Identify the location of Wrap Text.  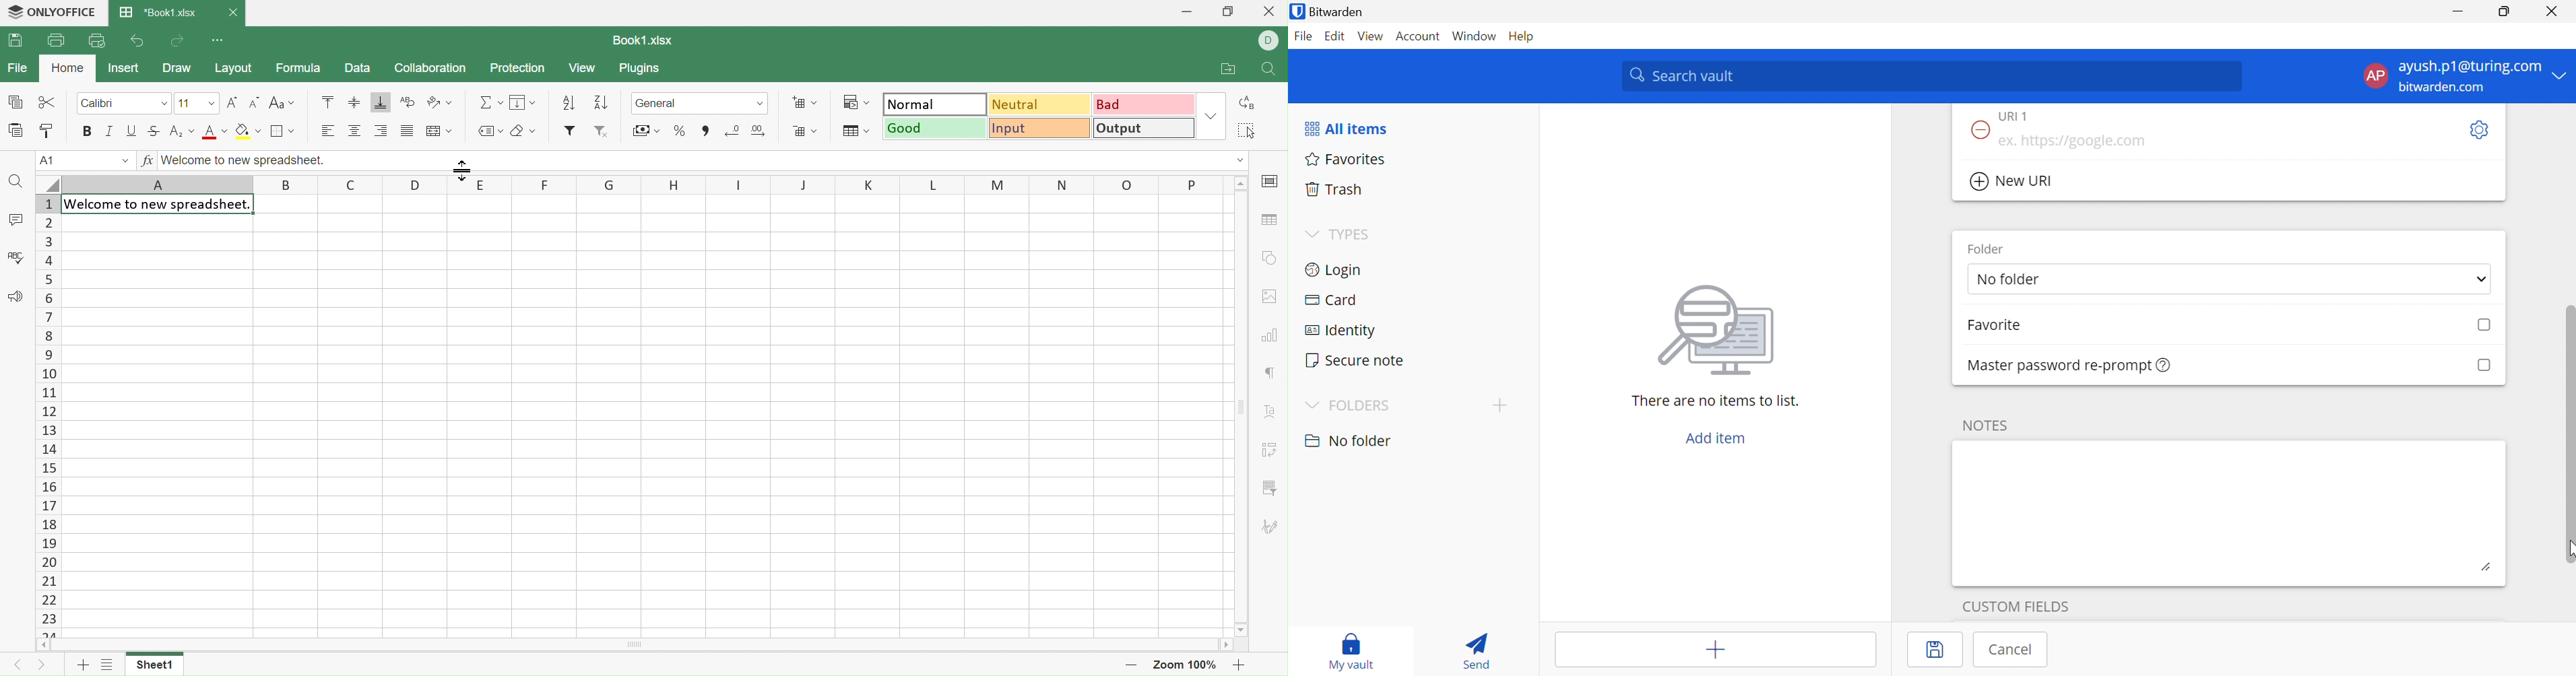
(408, 102).